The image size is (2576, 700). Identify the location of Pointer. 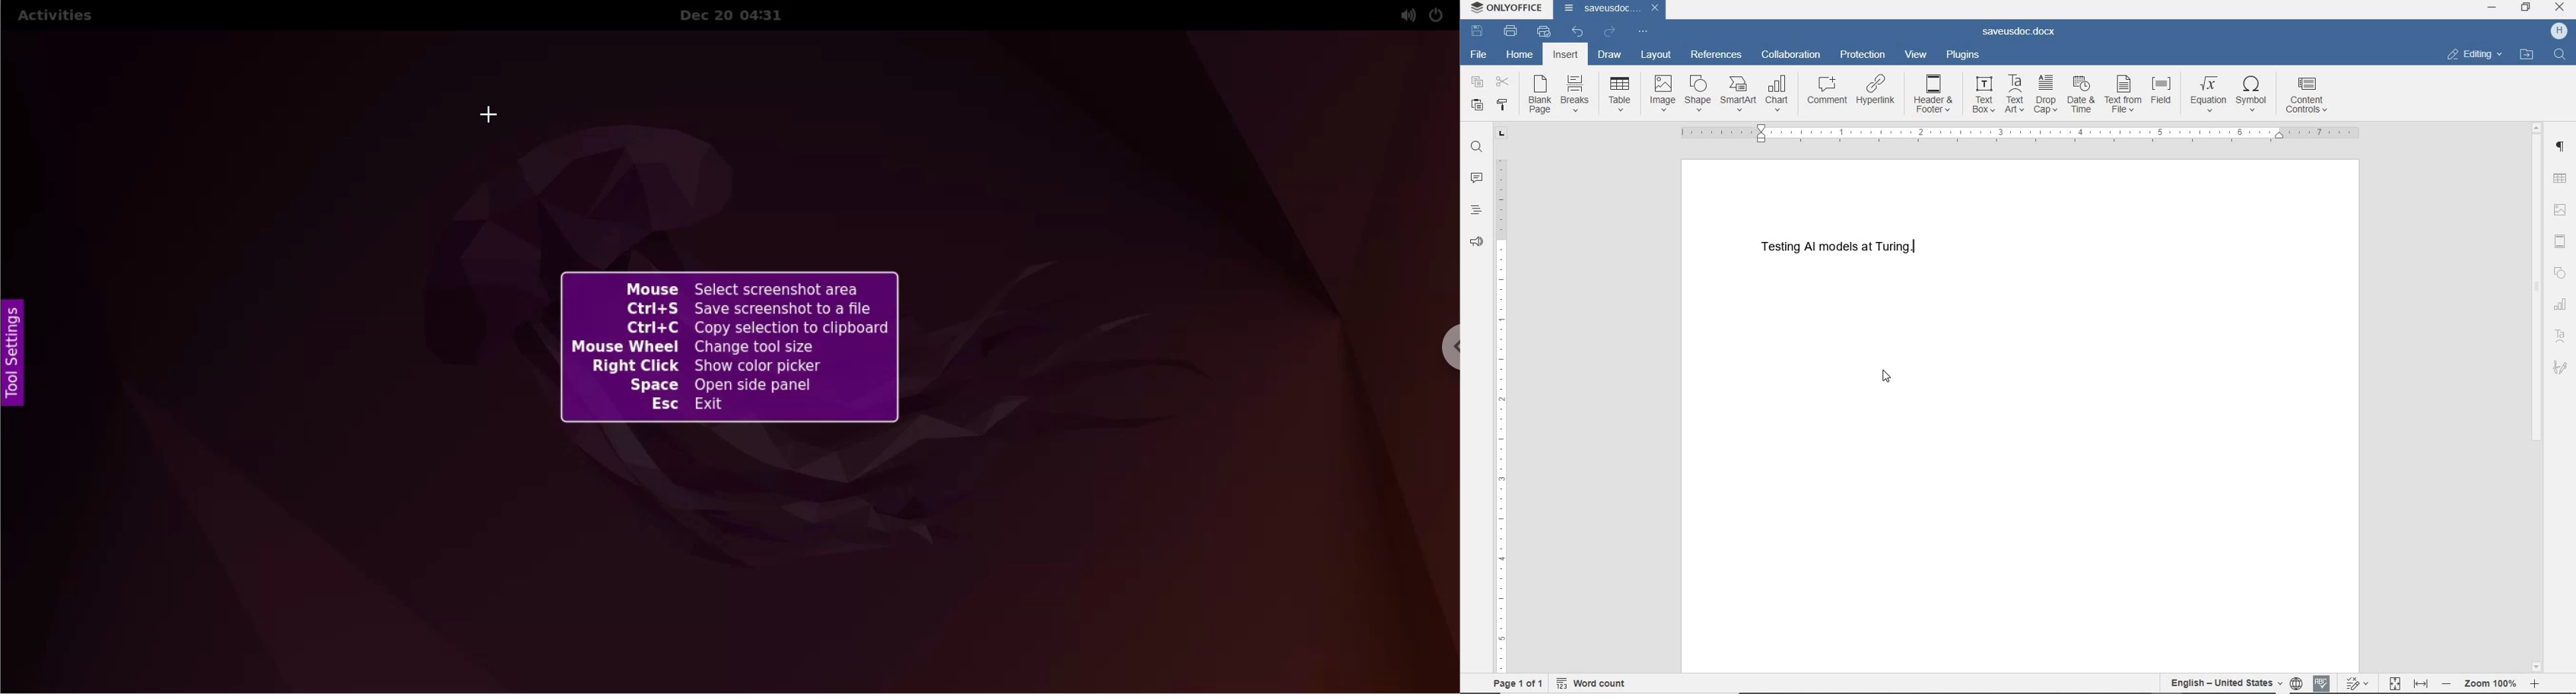
(1887, 376).